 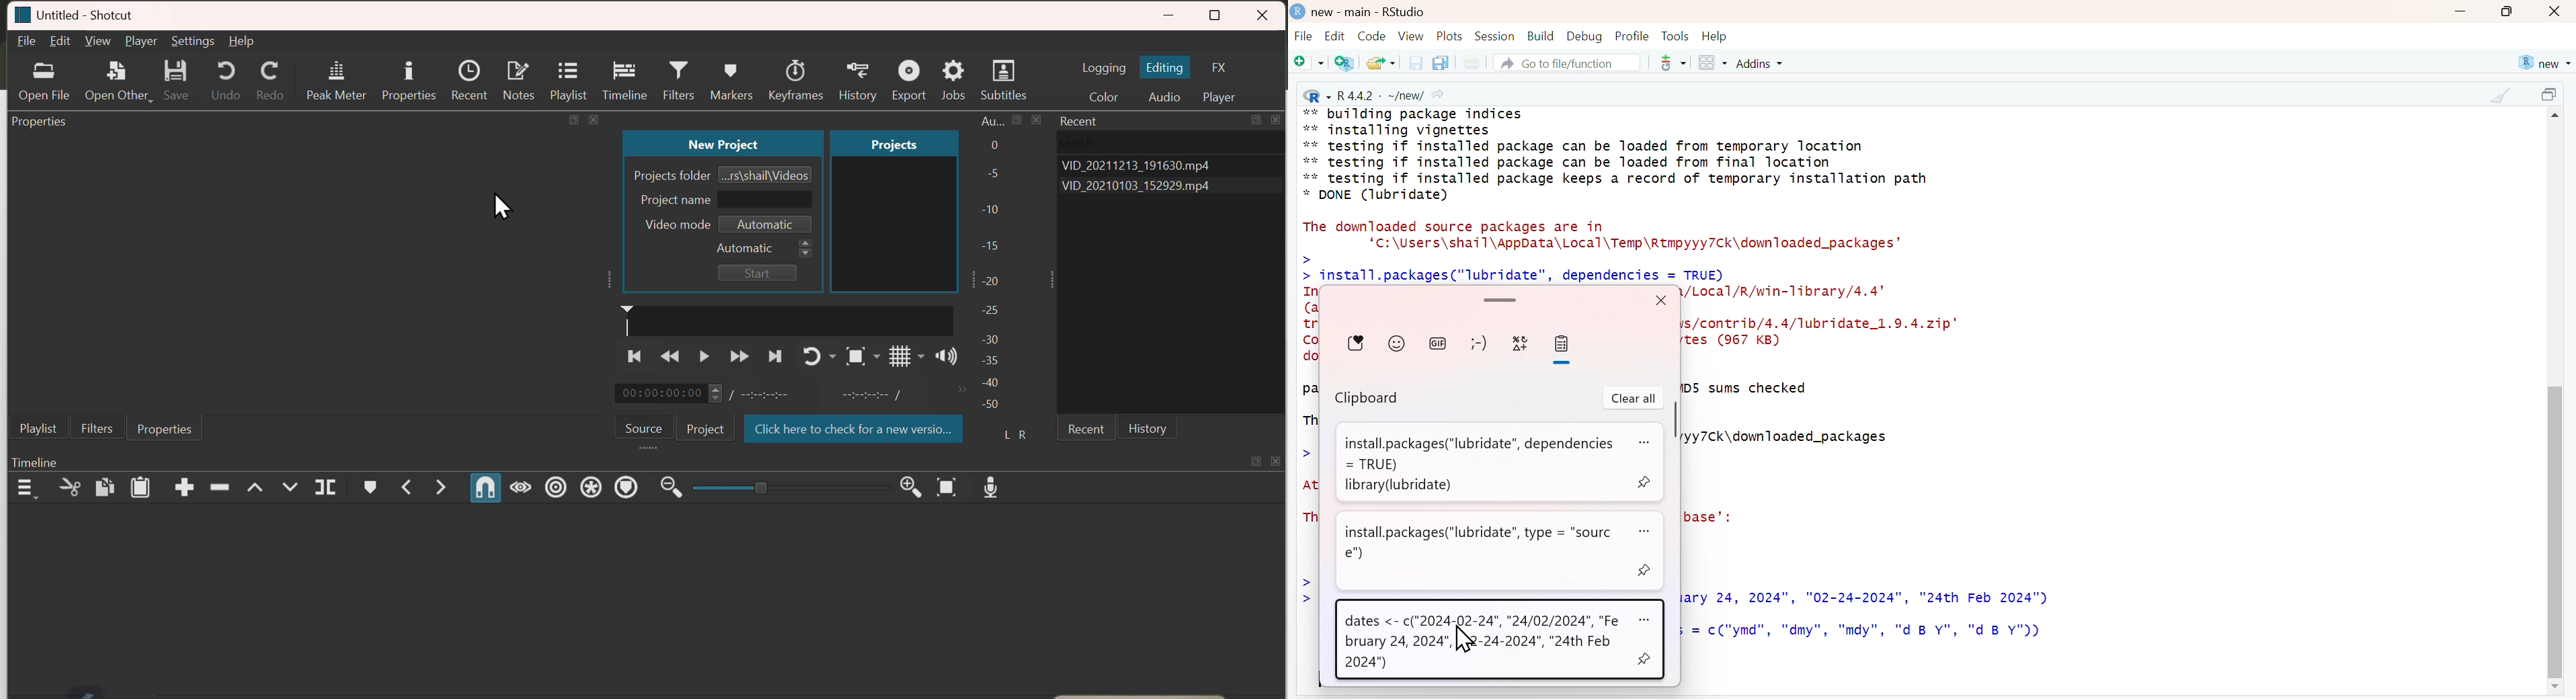 I want to click on Plots, so click(x=1450, y=36).